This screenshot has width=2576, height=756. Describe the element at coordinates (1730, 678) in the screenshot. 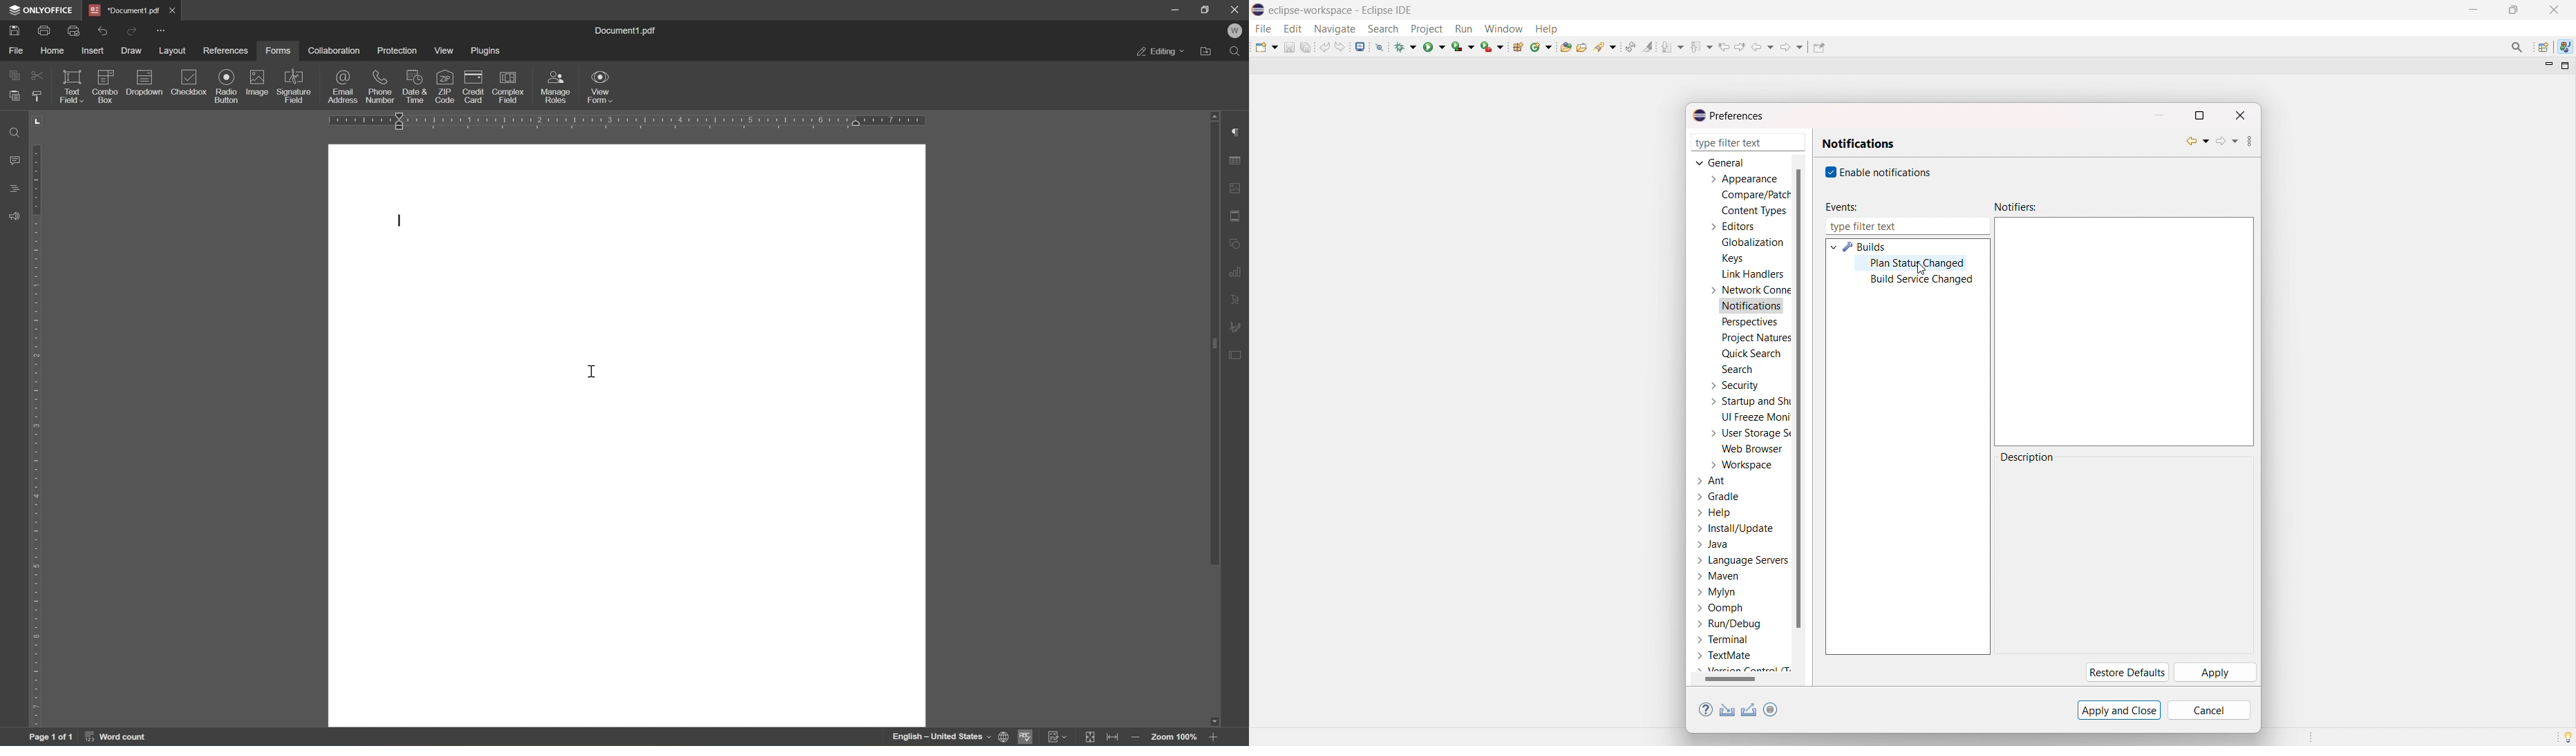

I see `horizontal scrollbar` at that location.